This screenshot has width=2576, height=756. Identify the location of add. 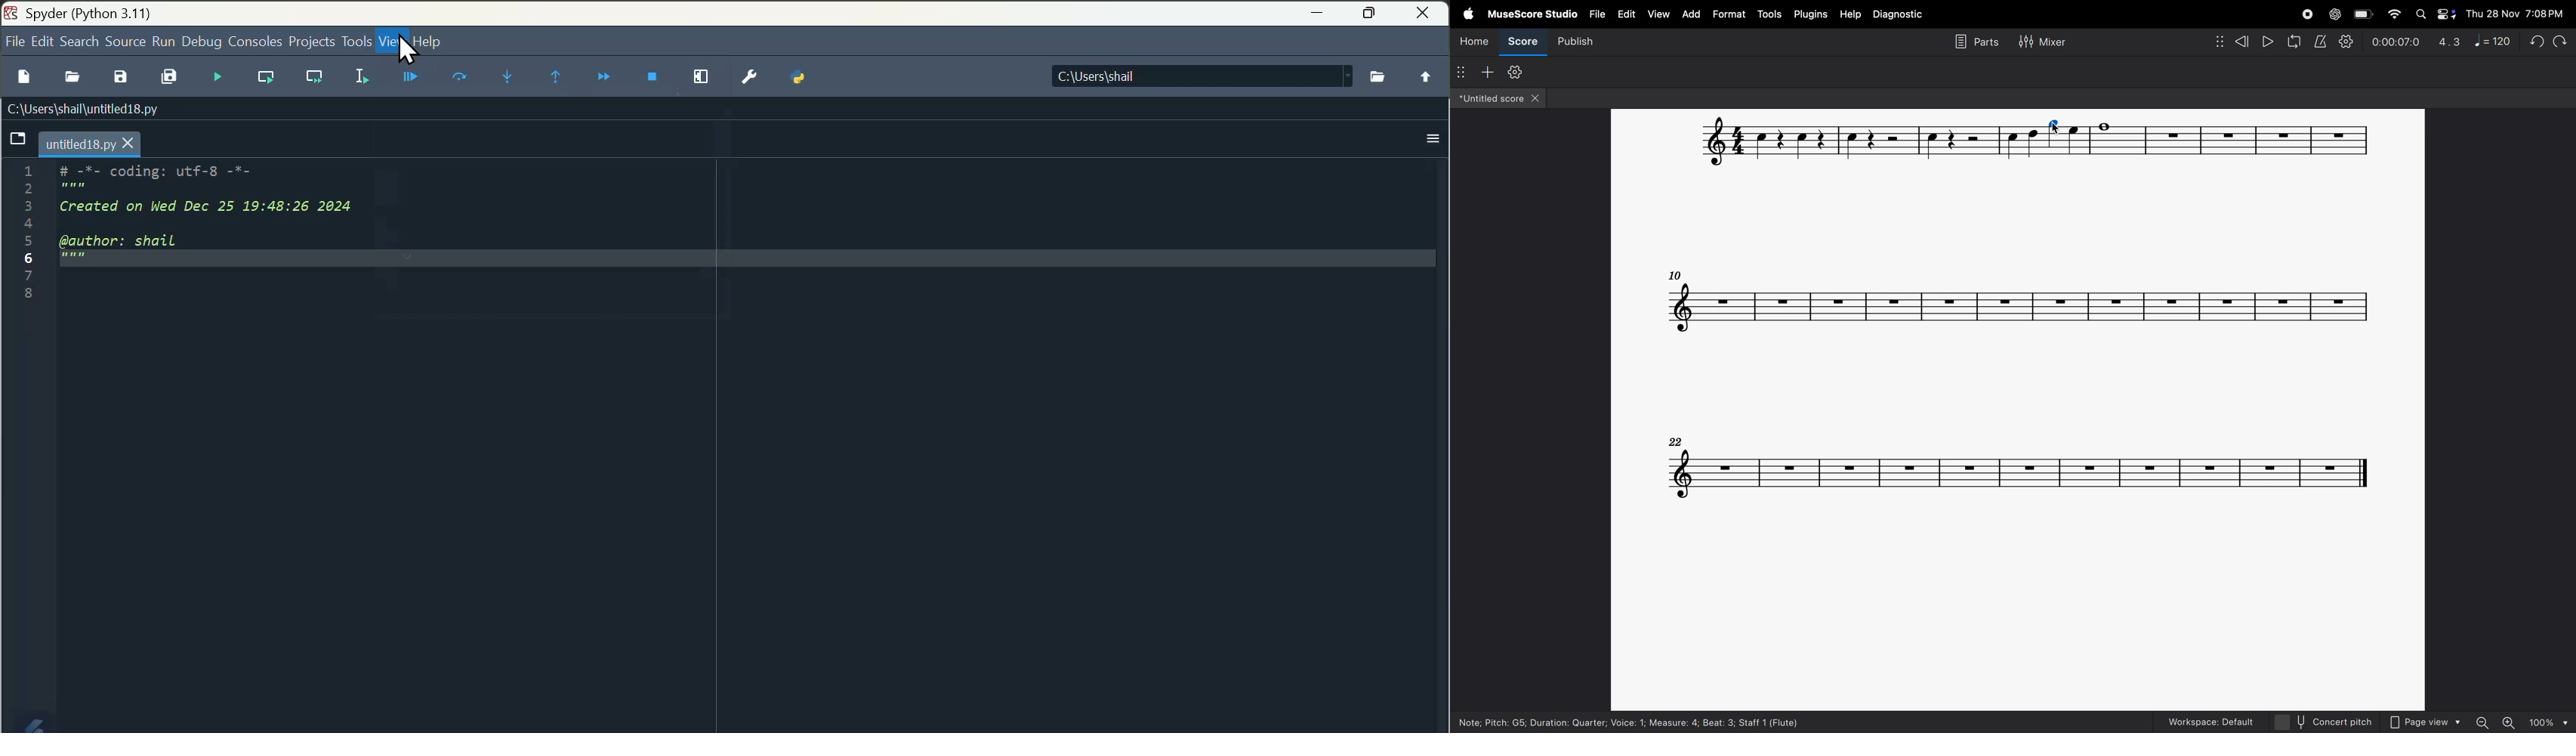
(1485, 71).